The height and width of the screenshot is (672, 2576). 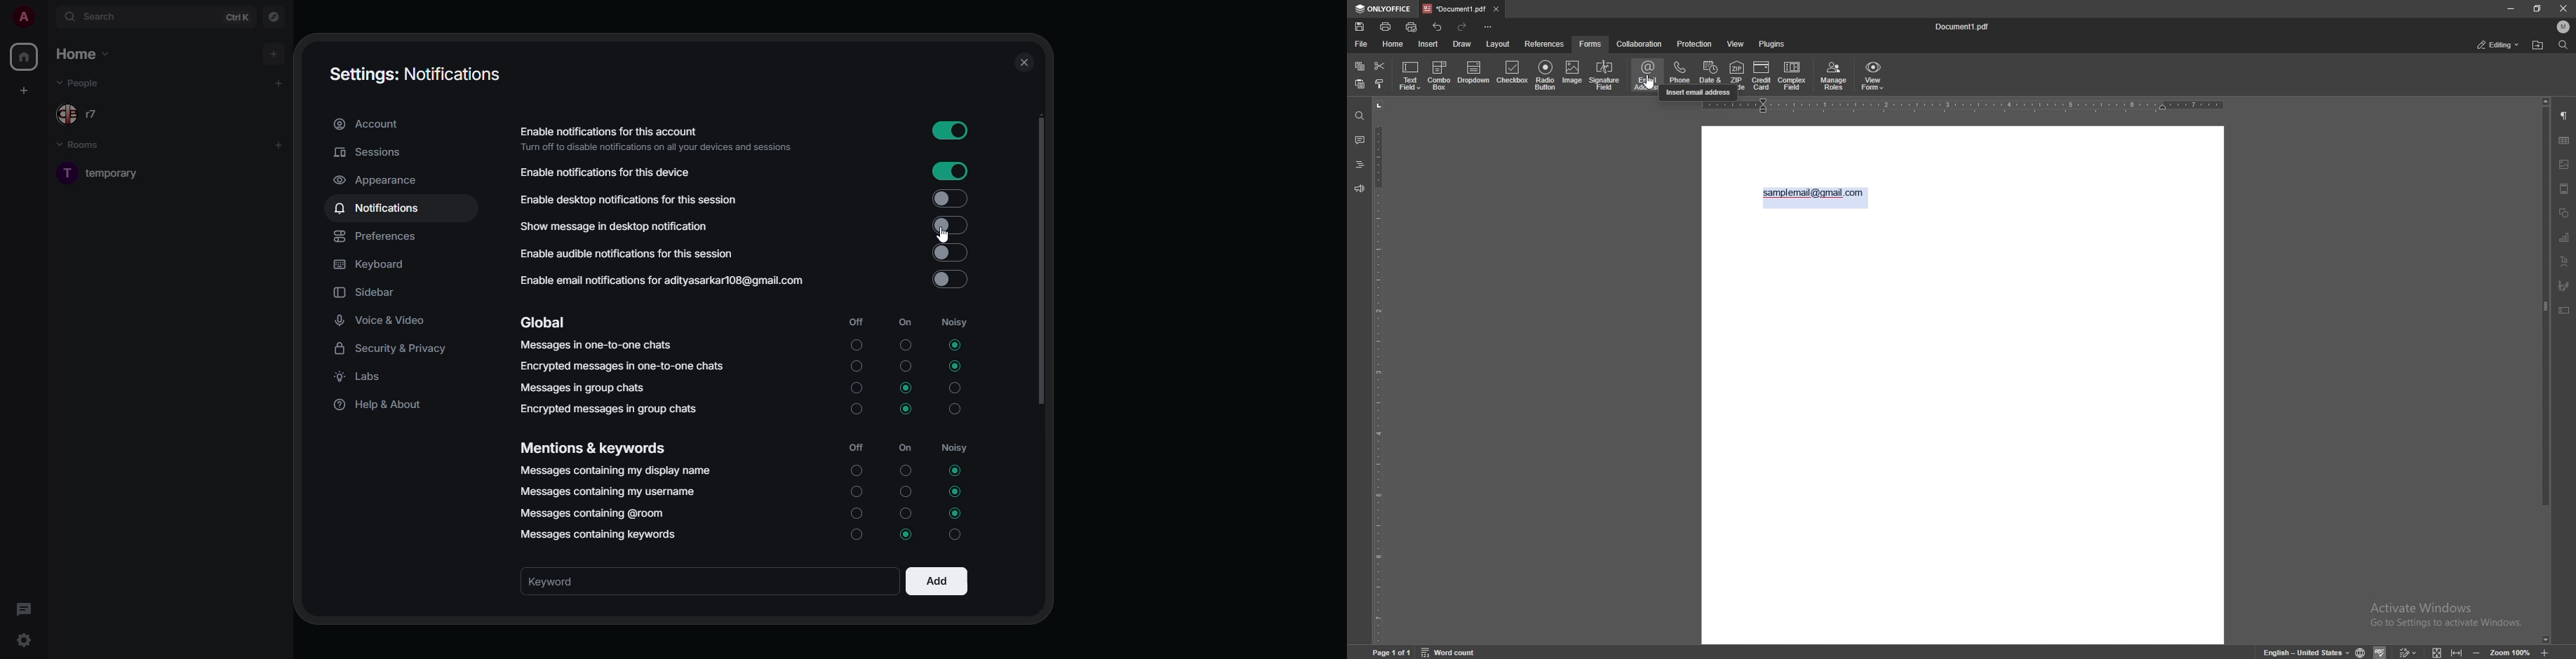 What do you see at coordinates (950, 171) in the screenshot?
I see `enabled` at bounding box center [950, 171].